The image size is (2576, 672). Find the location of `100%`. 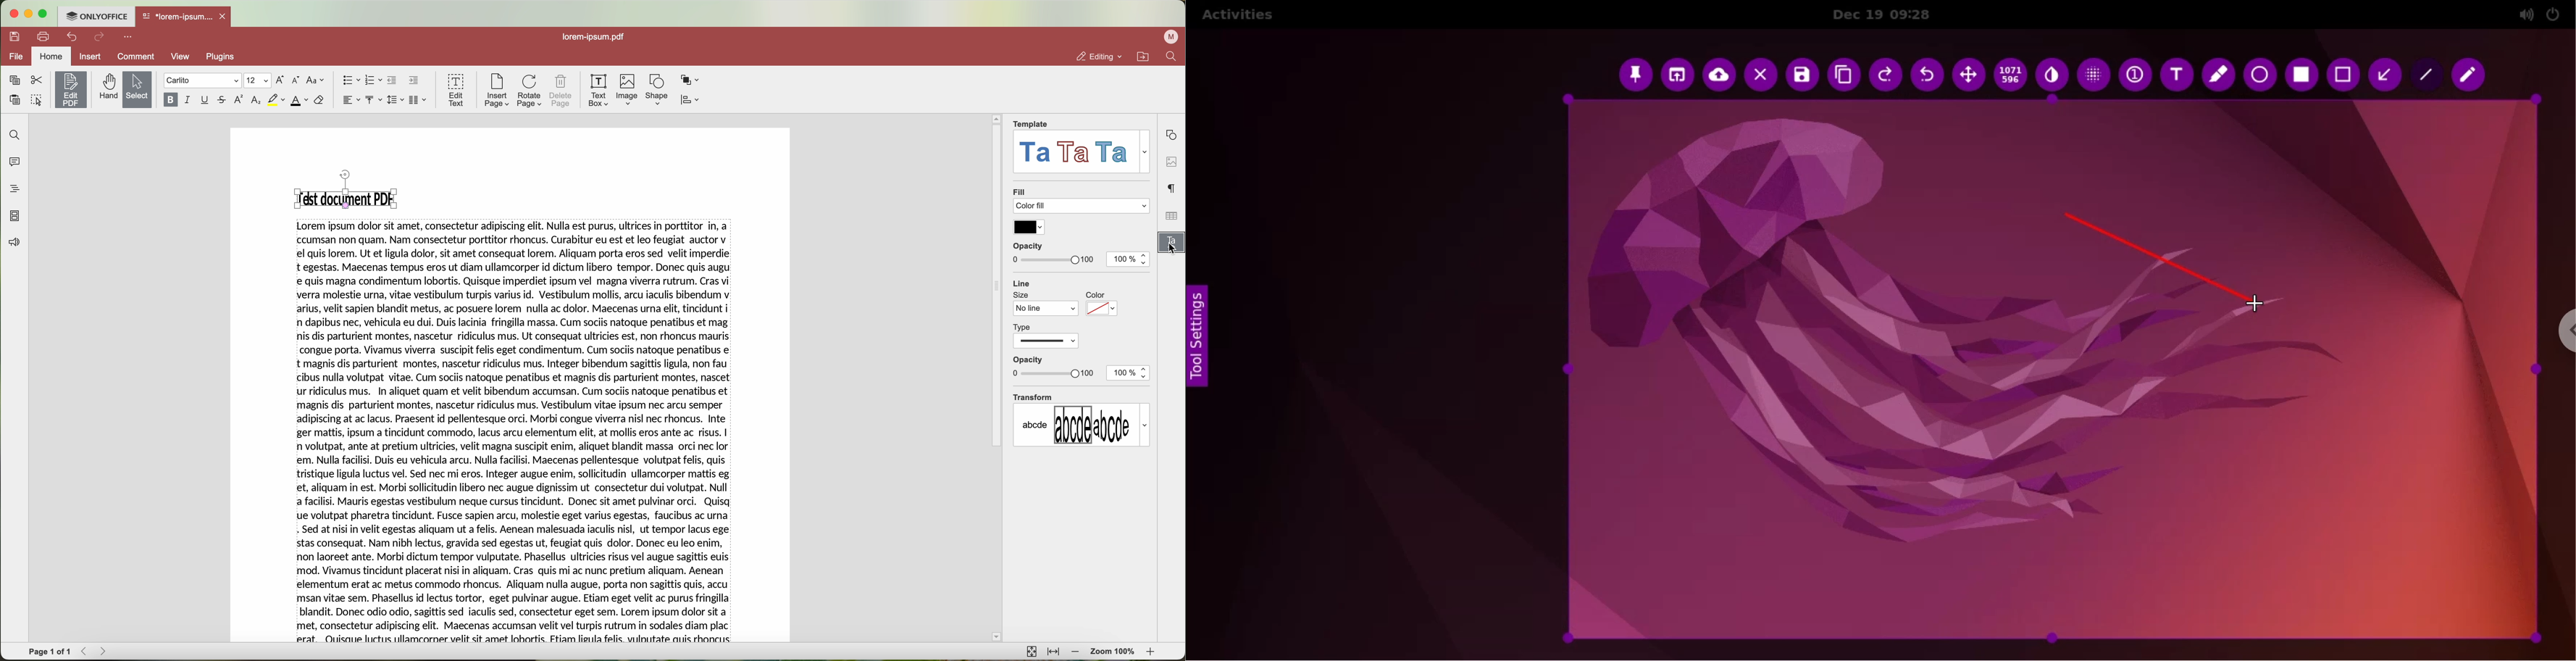

100% is located at coordinates (1130, 260).